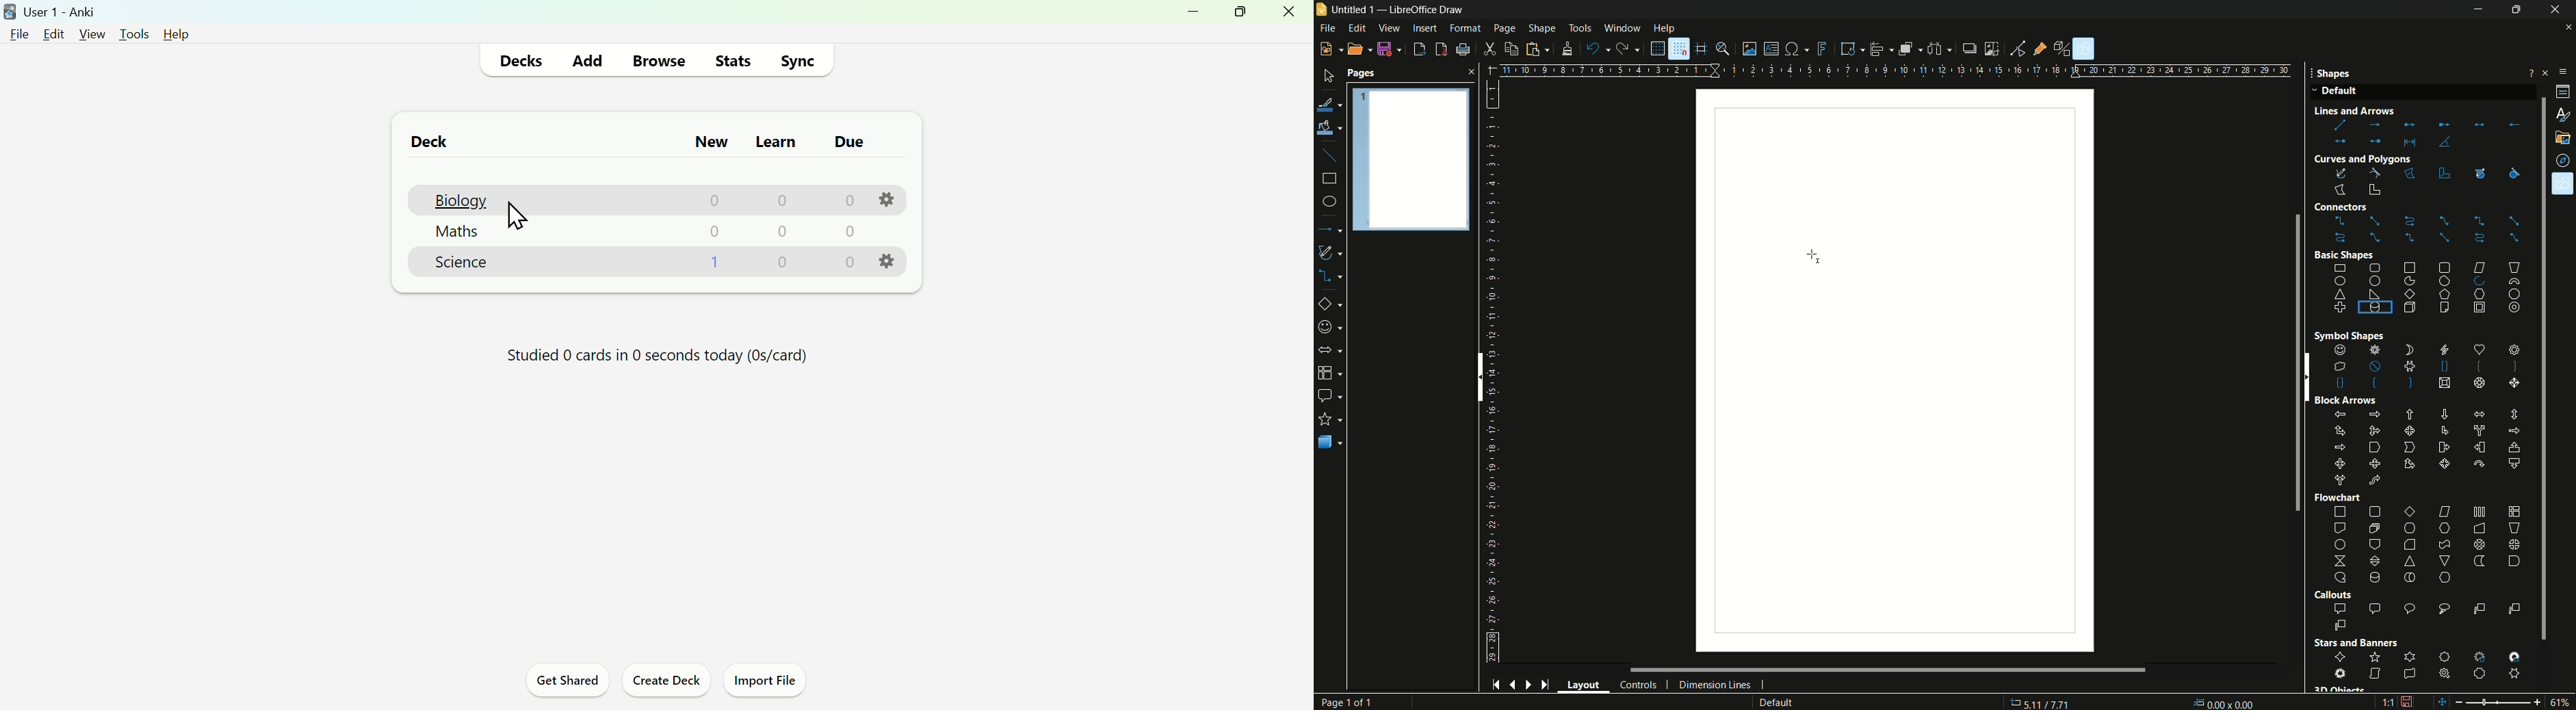  I want to click on 0, so click(713, 233).